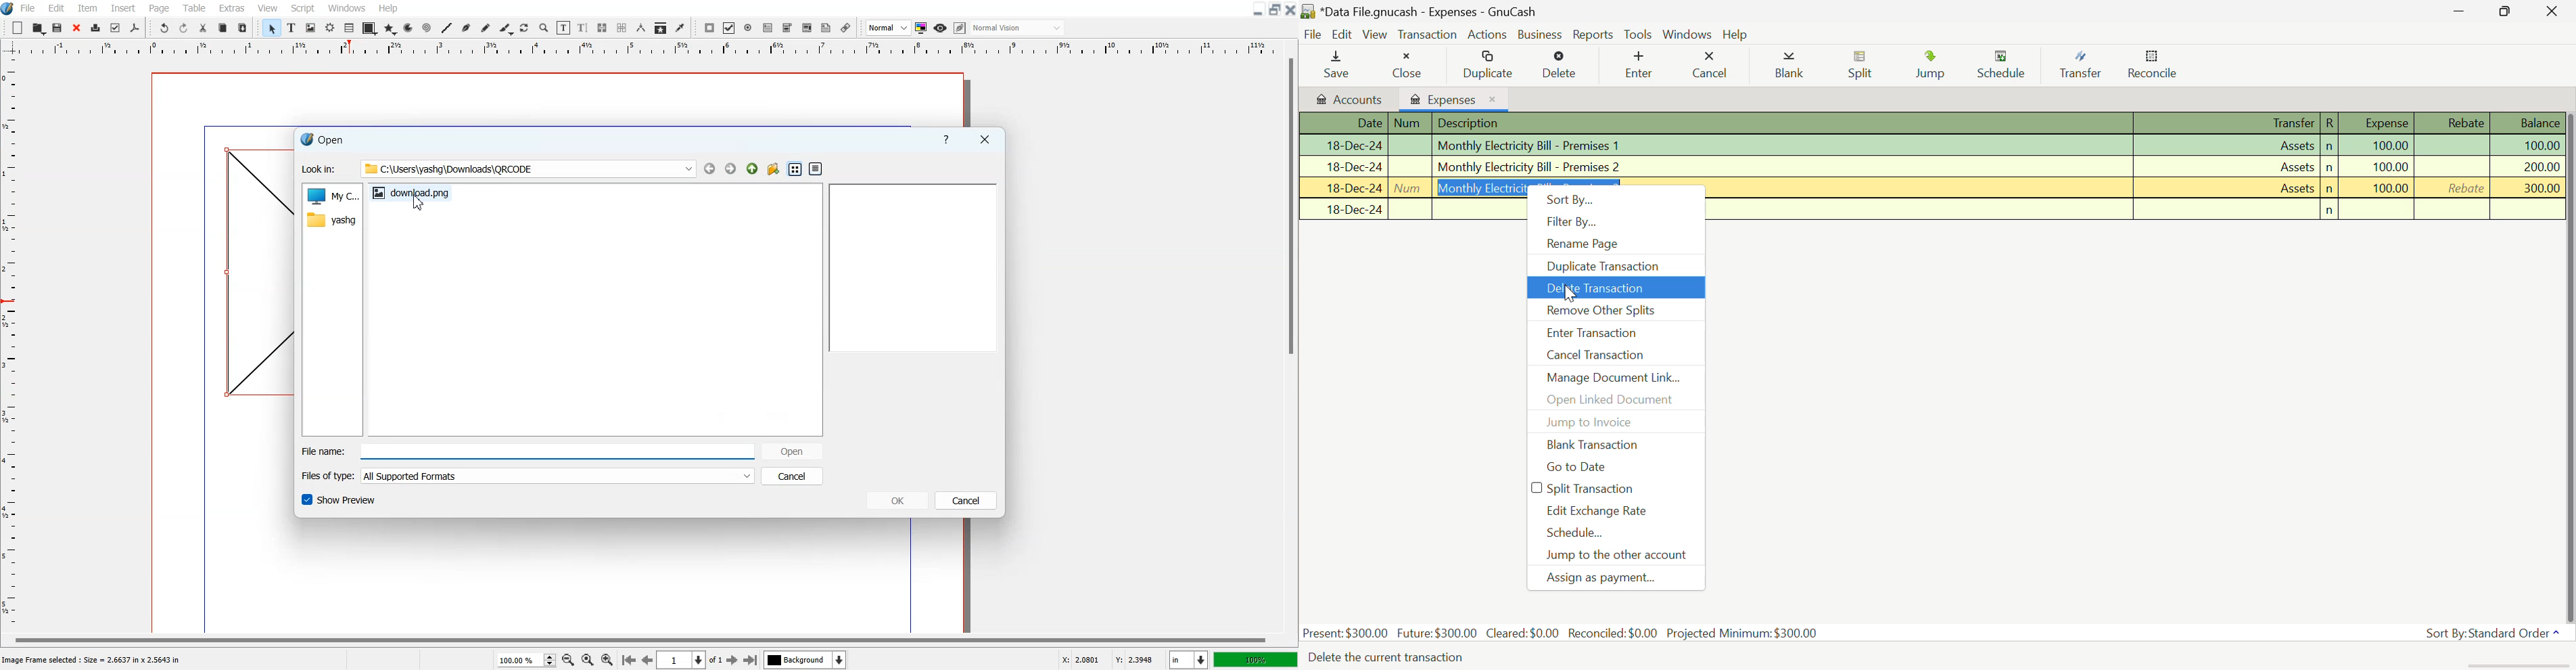 This screenshot has width=2576, height=672. What do you see at coordinates (602, 28) in the screenshot?
I see `Link Text frame` at bounding box center [602, 28].